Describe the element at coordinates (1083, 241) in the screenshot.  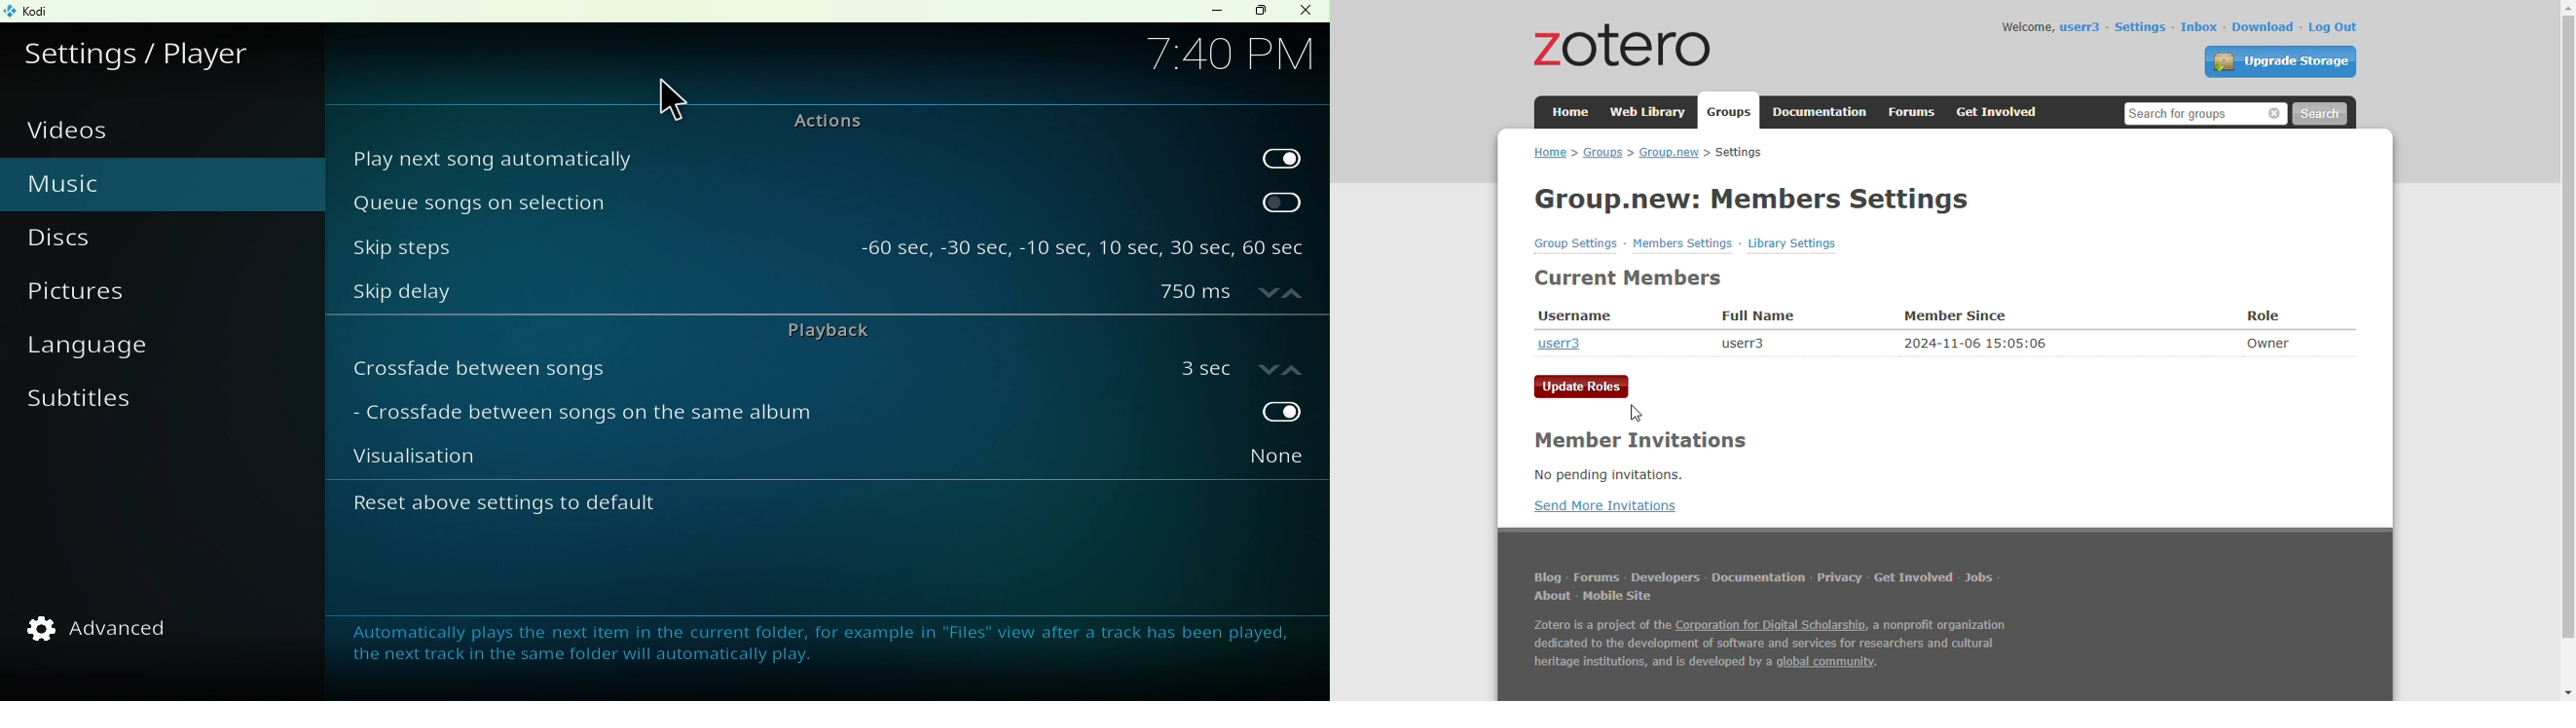
I see `time skips` at that location.